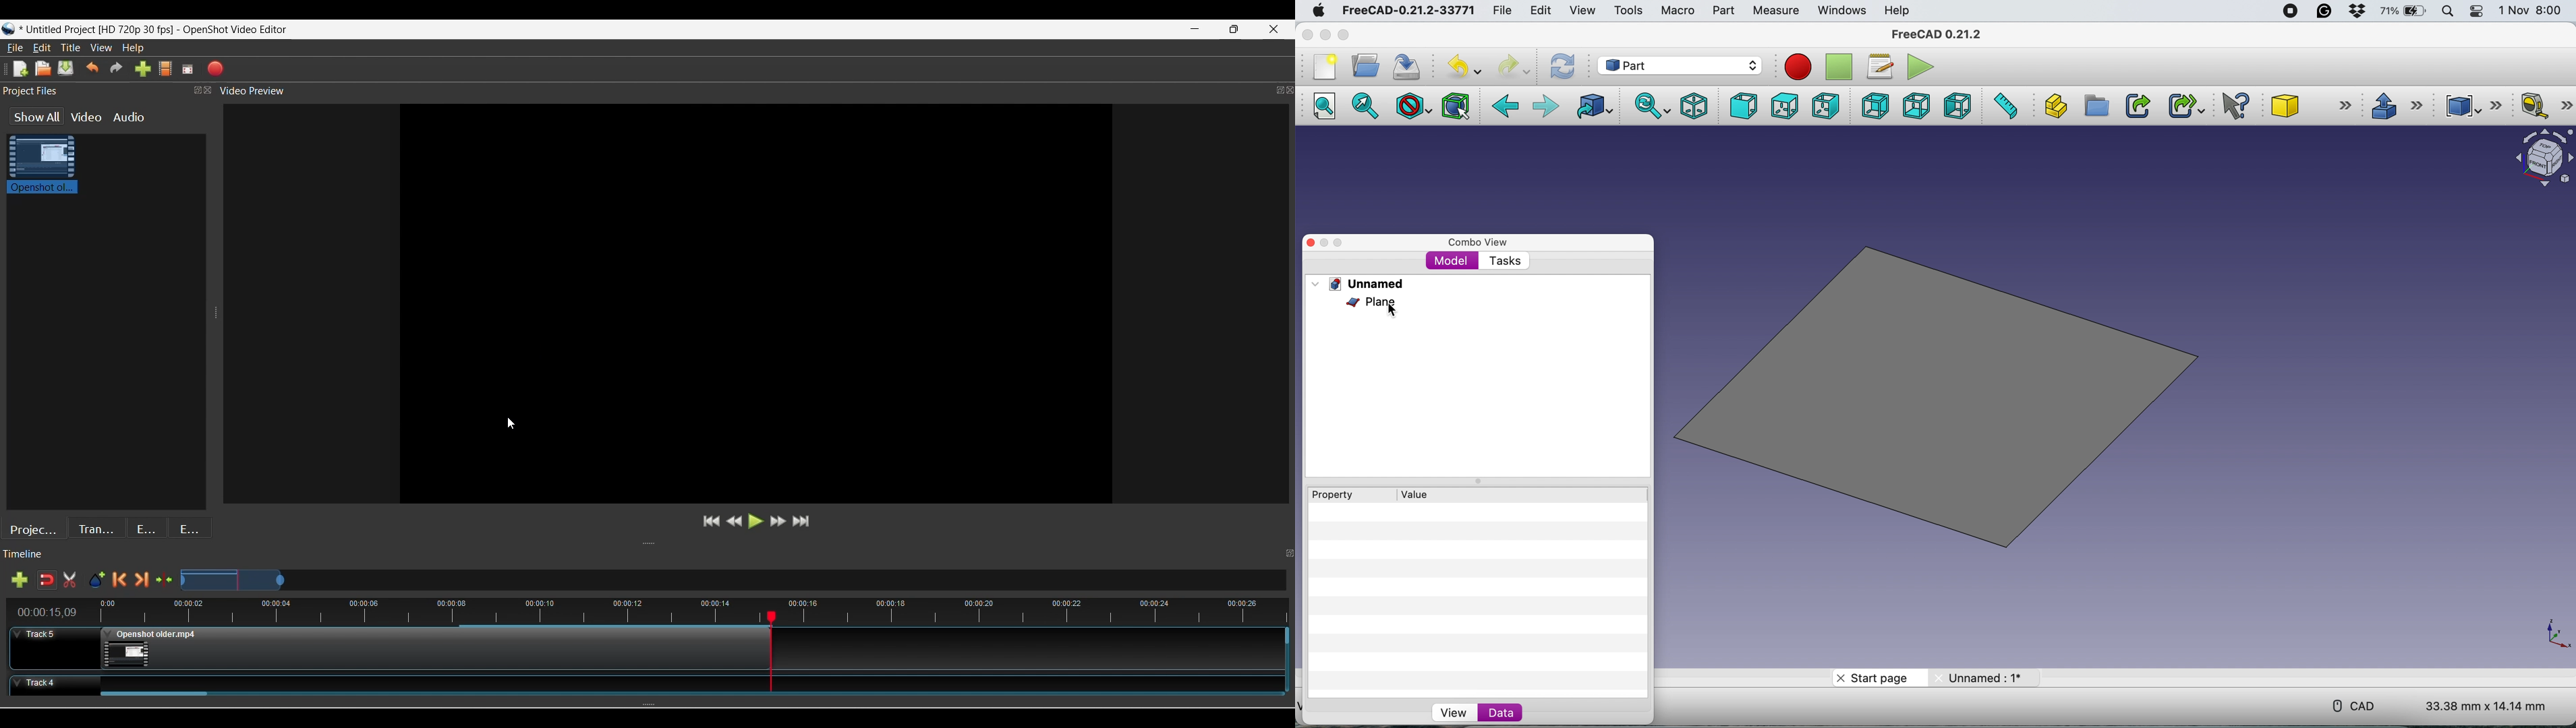 The height and width of the screenshot is (728, 2576). Describe the element at coordinates (154, 694) in the screenshot. I see `Horizontal slide bar` at that location.